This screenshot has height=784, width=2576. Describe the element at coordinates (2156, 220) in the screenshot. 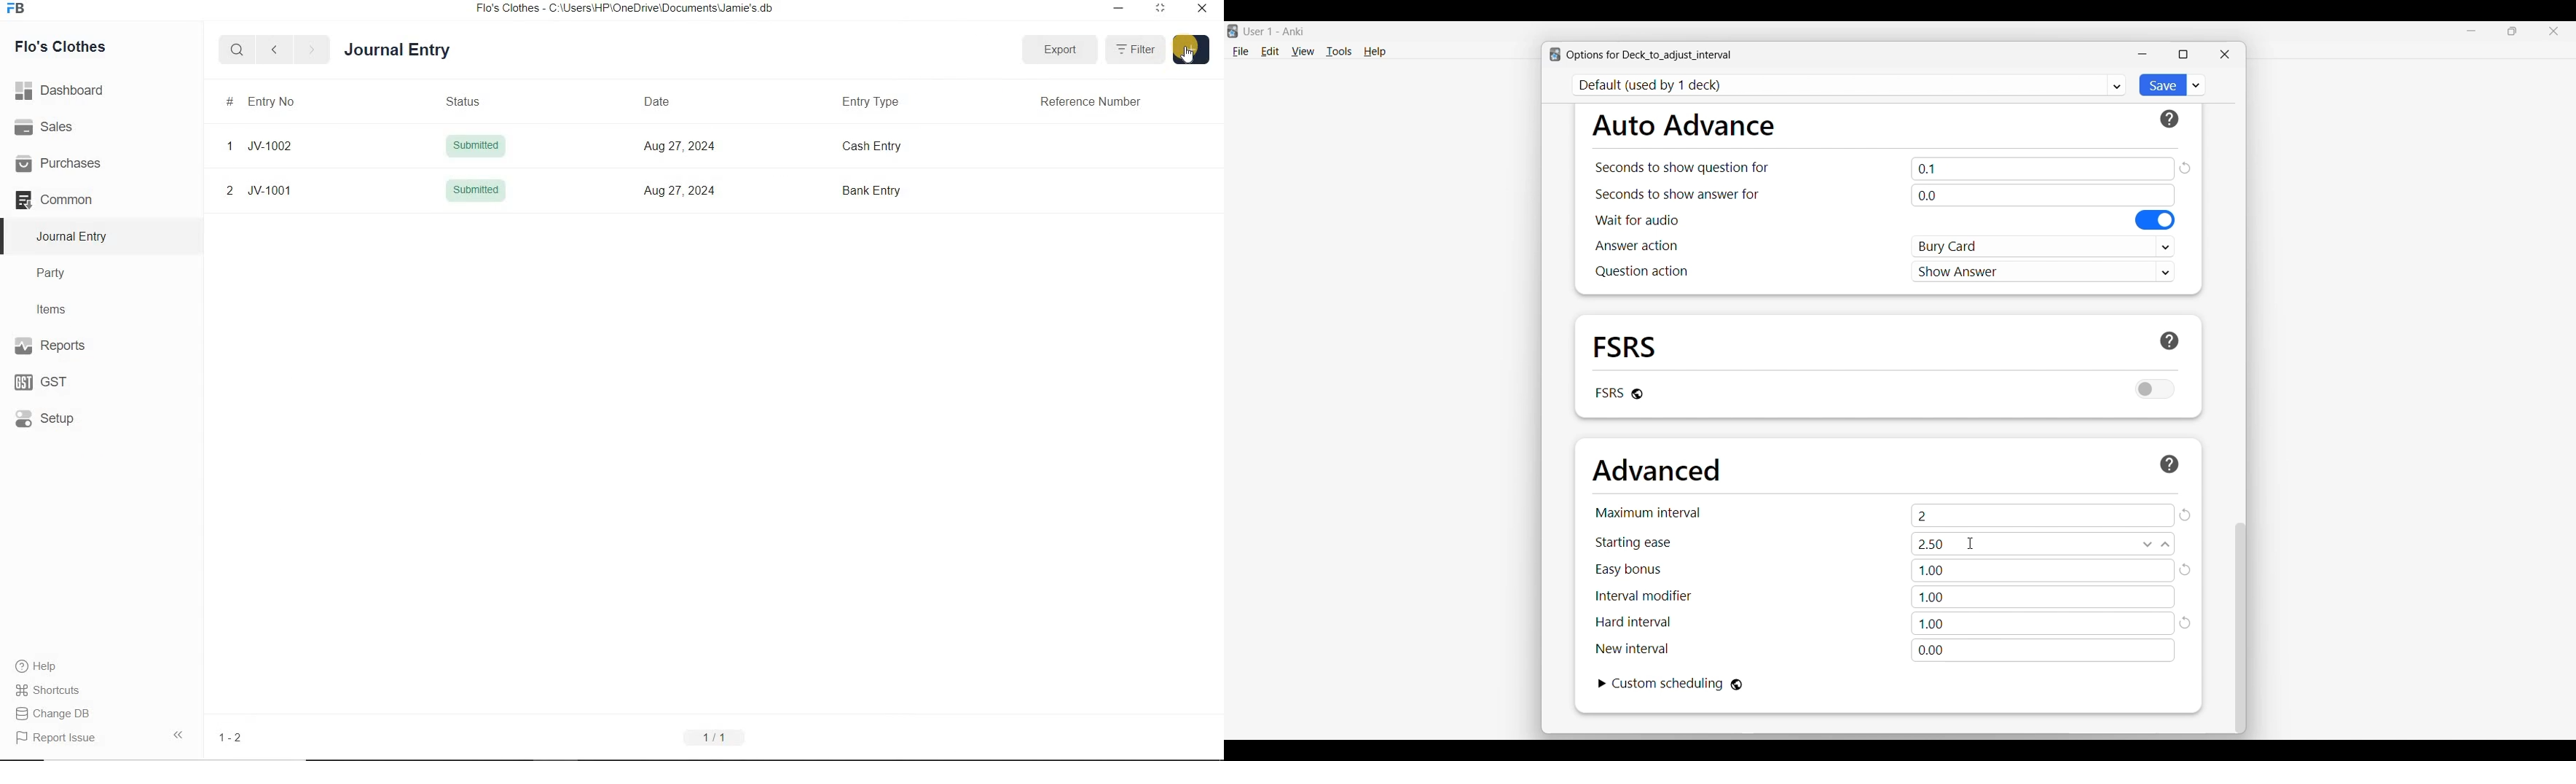

I see `Toggle to wait for audio` at that location.